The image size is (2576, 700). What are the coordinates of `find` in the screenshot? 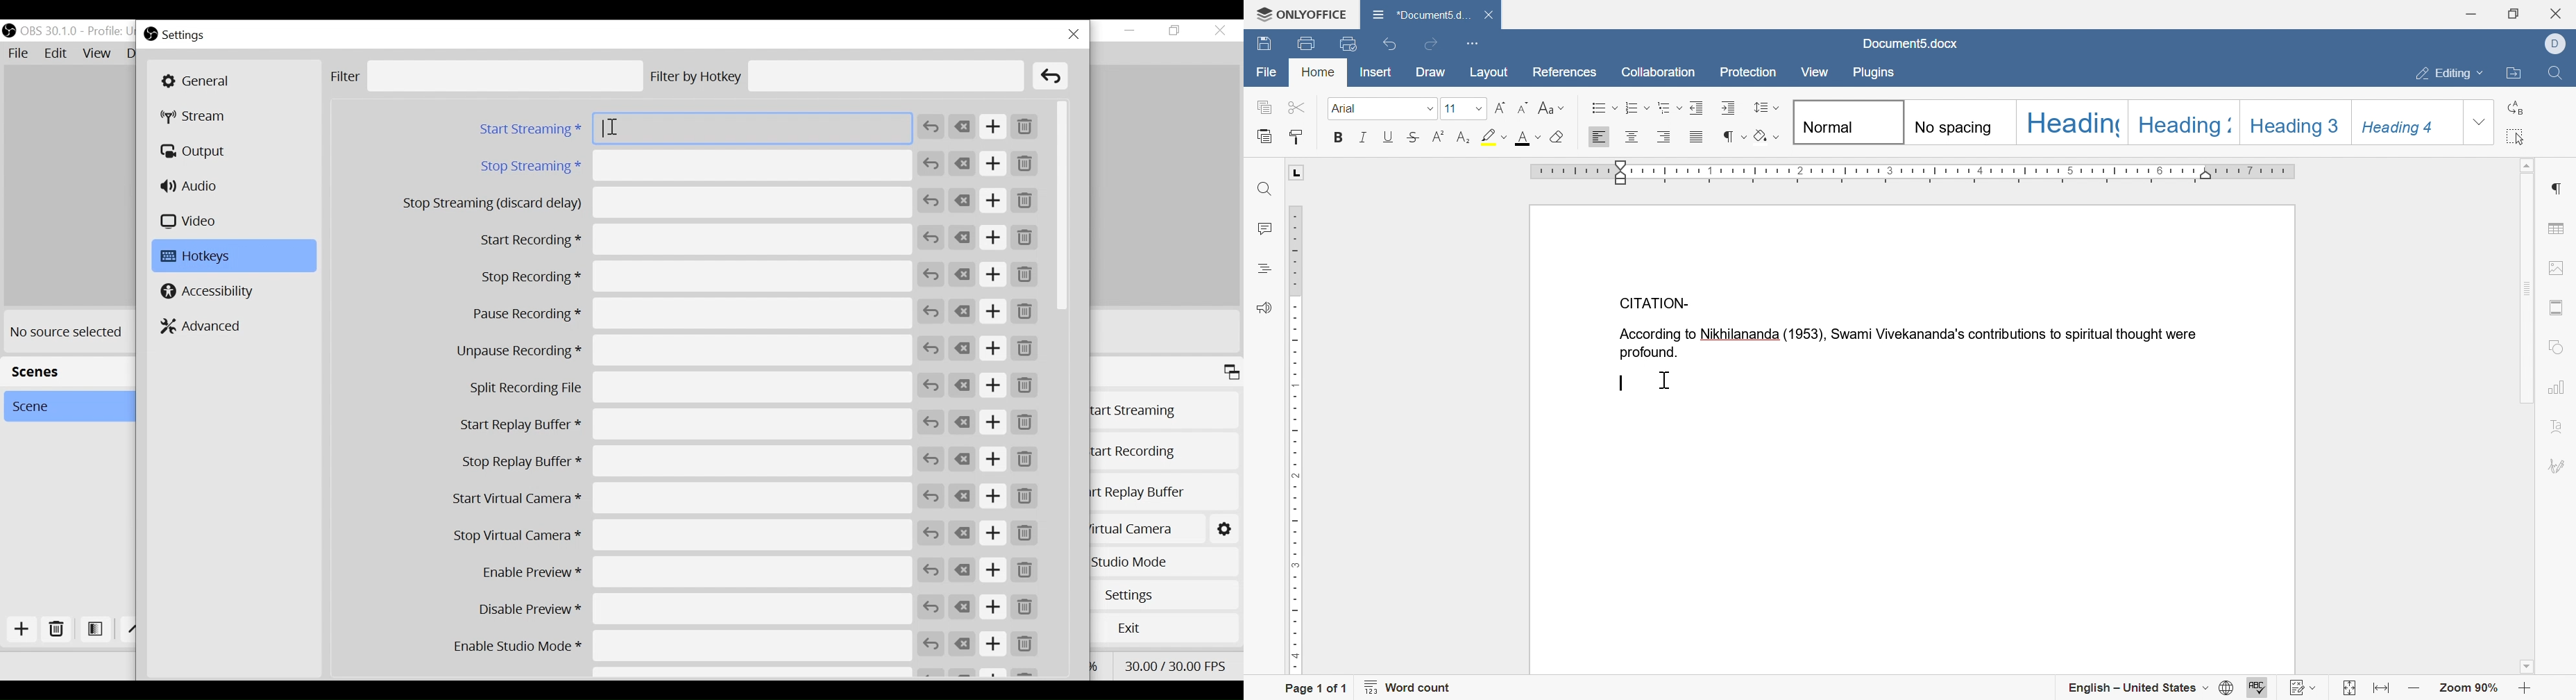 It's located at (2559, 74).